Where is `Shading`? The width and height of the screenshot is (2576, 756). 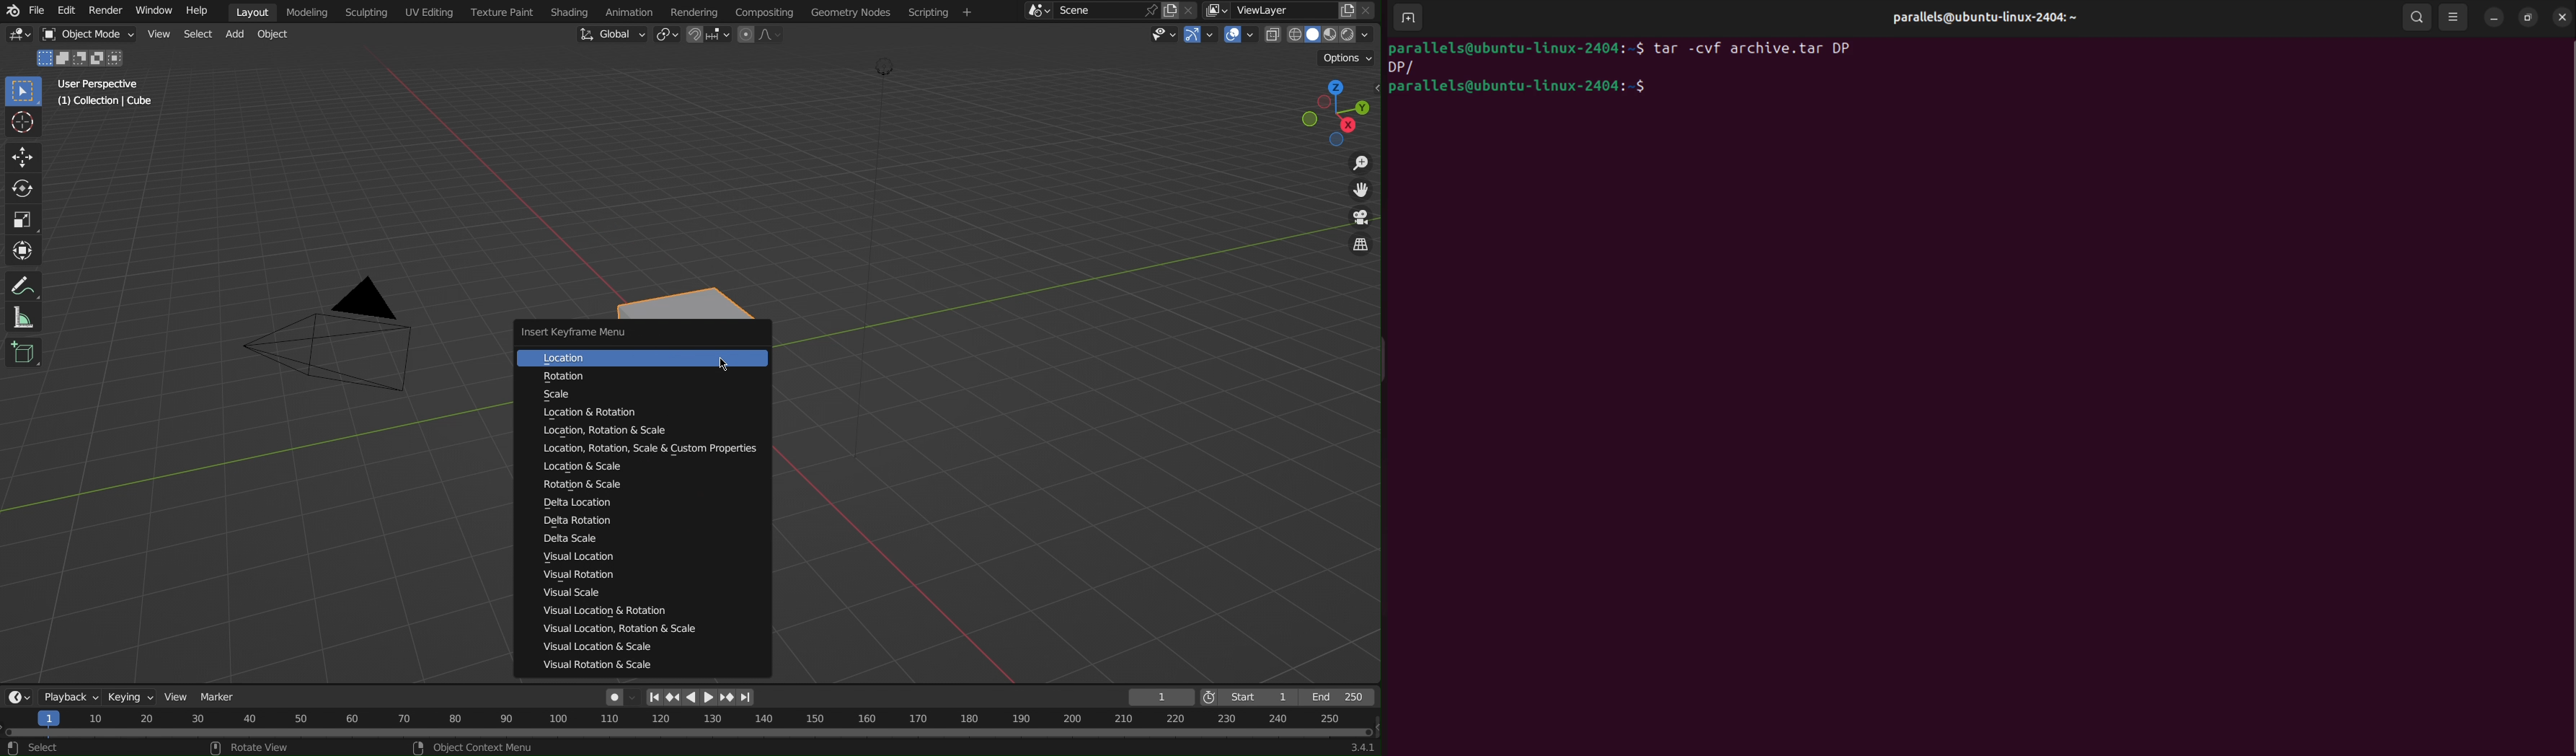 Shading is located at coordinates (571, 12).